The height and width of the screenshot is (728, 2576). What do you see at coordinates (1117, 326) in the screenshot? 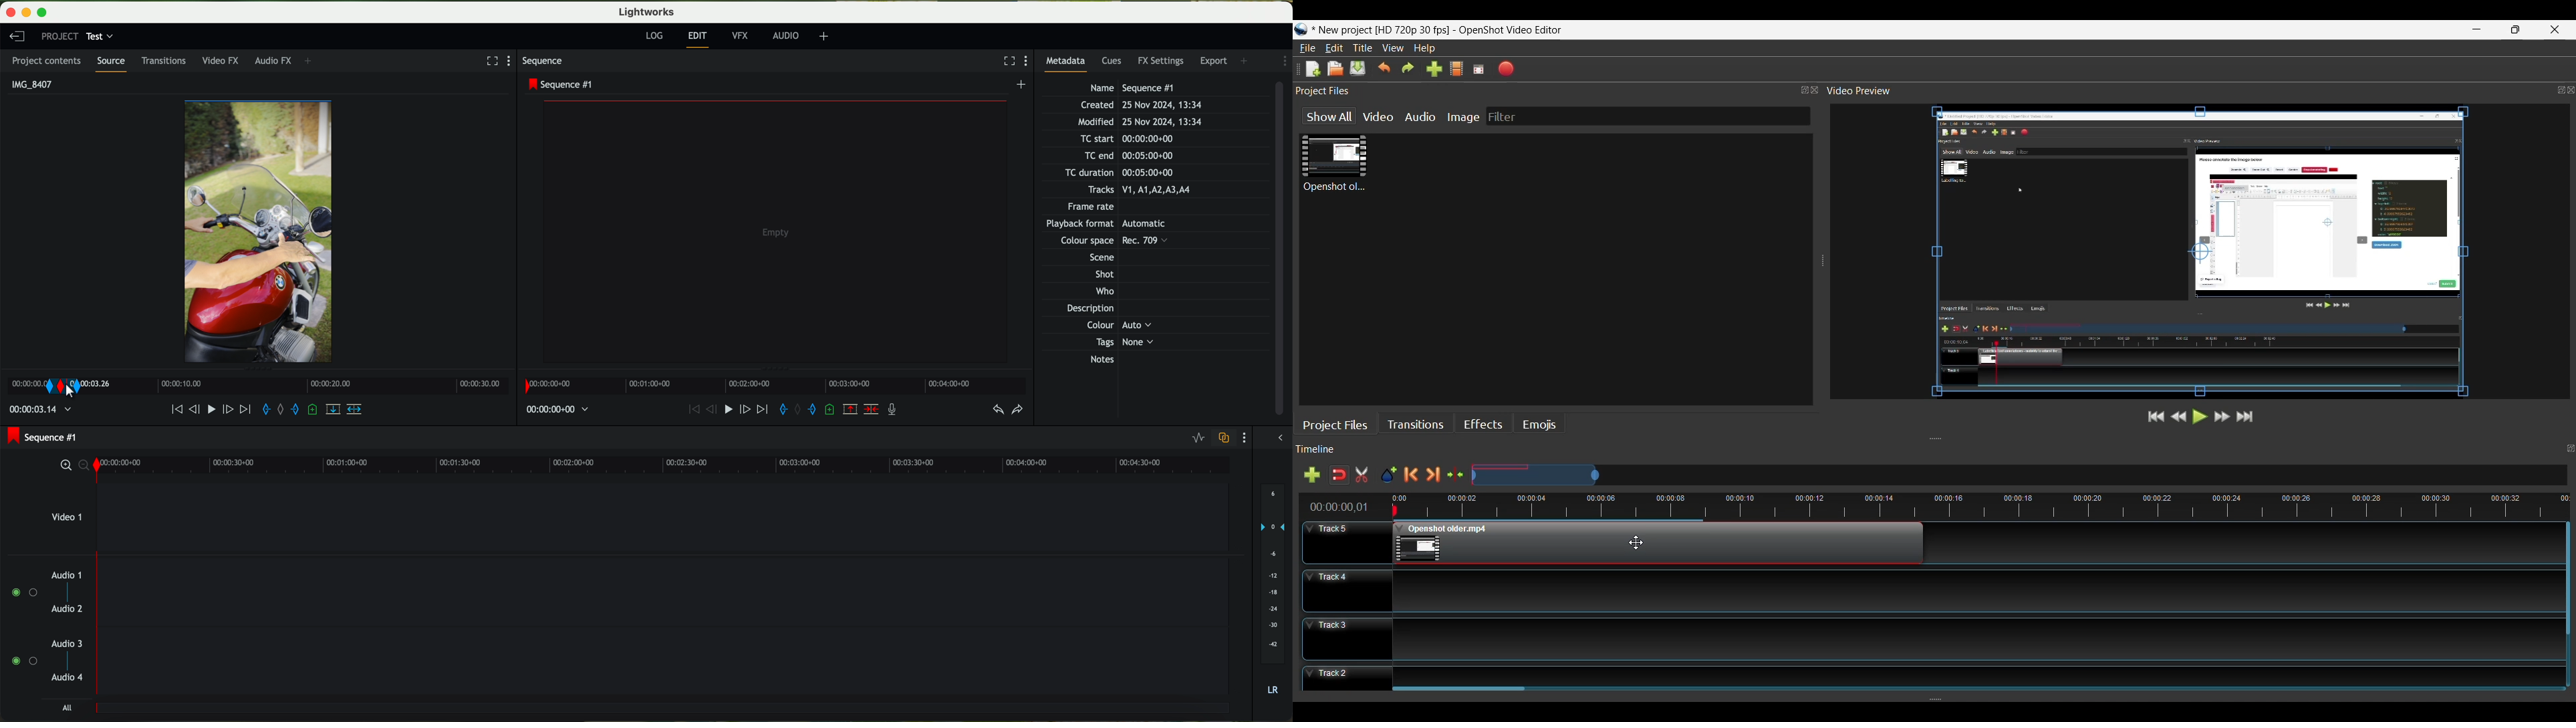
I see `` at bounding box center [1117, 326].